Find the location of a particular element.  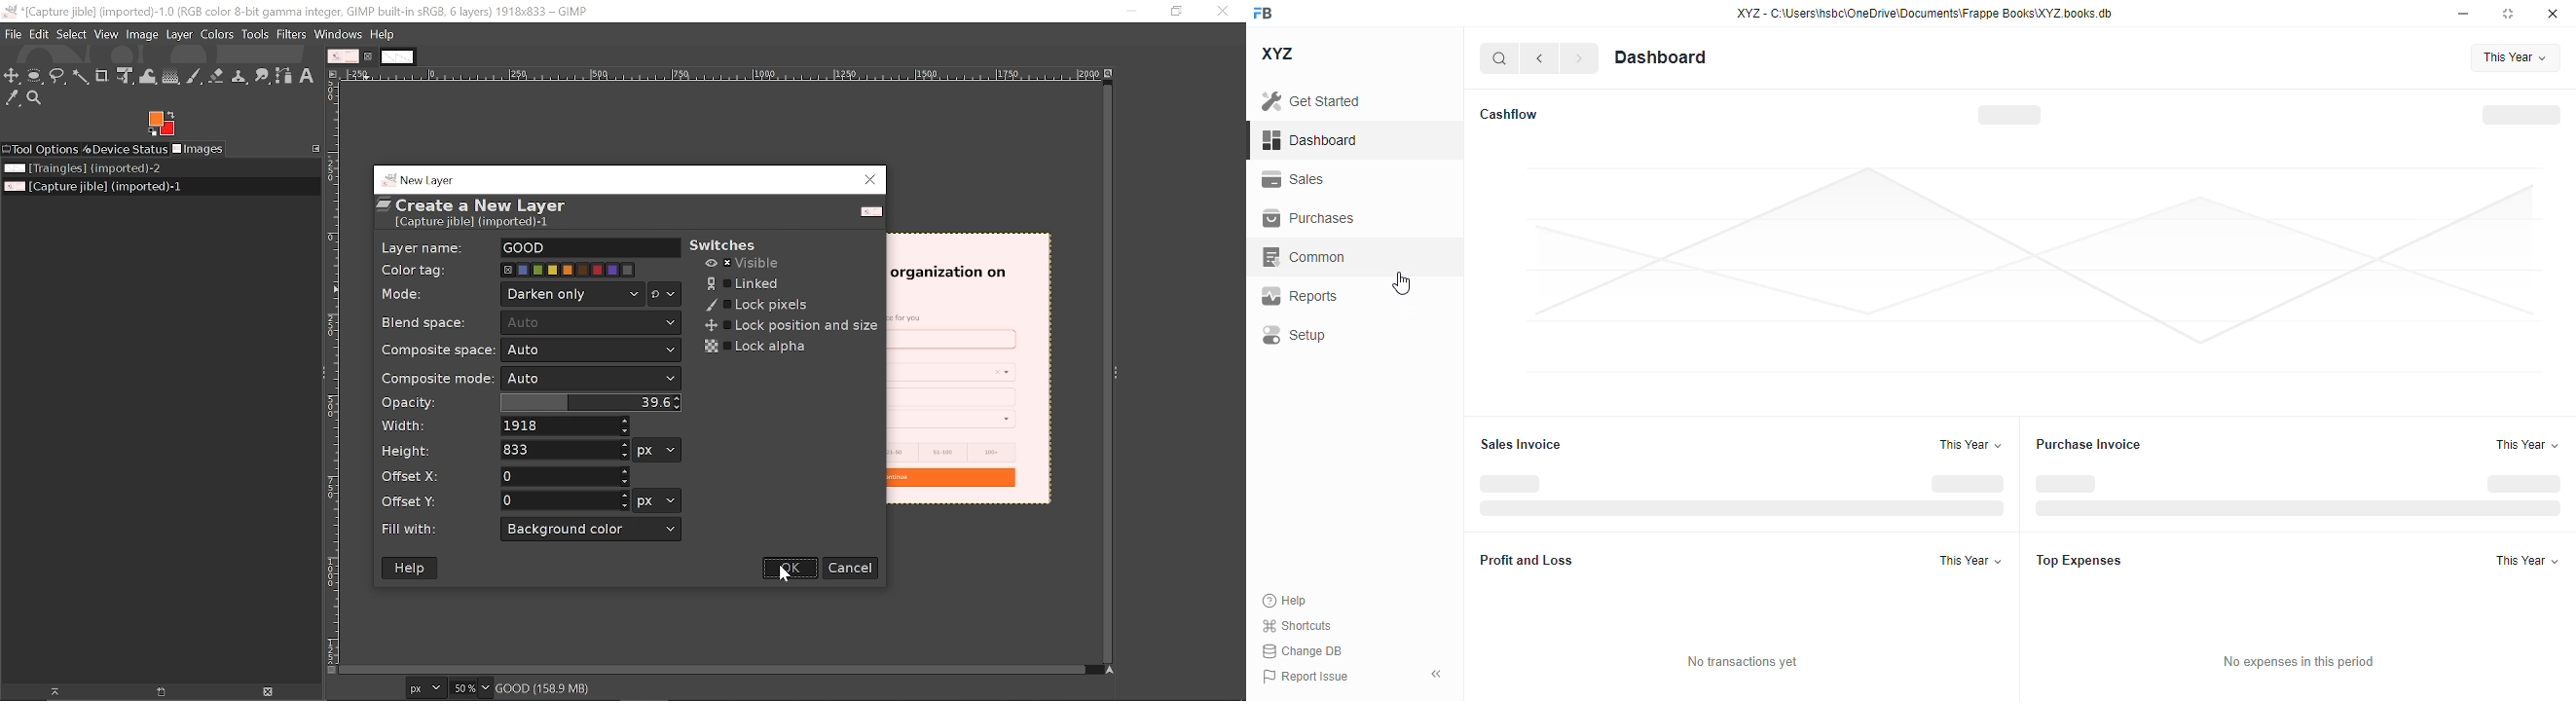

Close current tab is located at coordinates (371, 57).